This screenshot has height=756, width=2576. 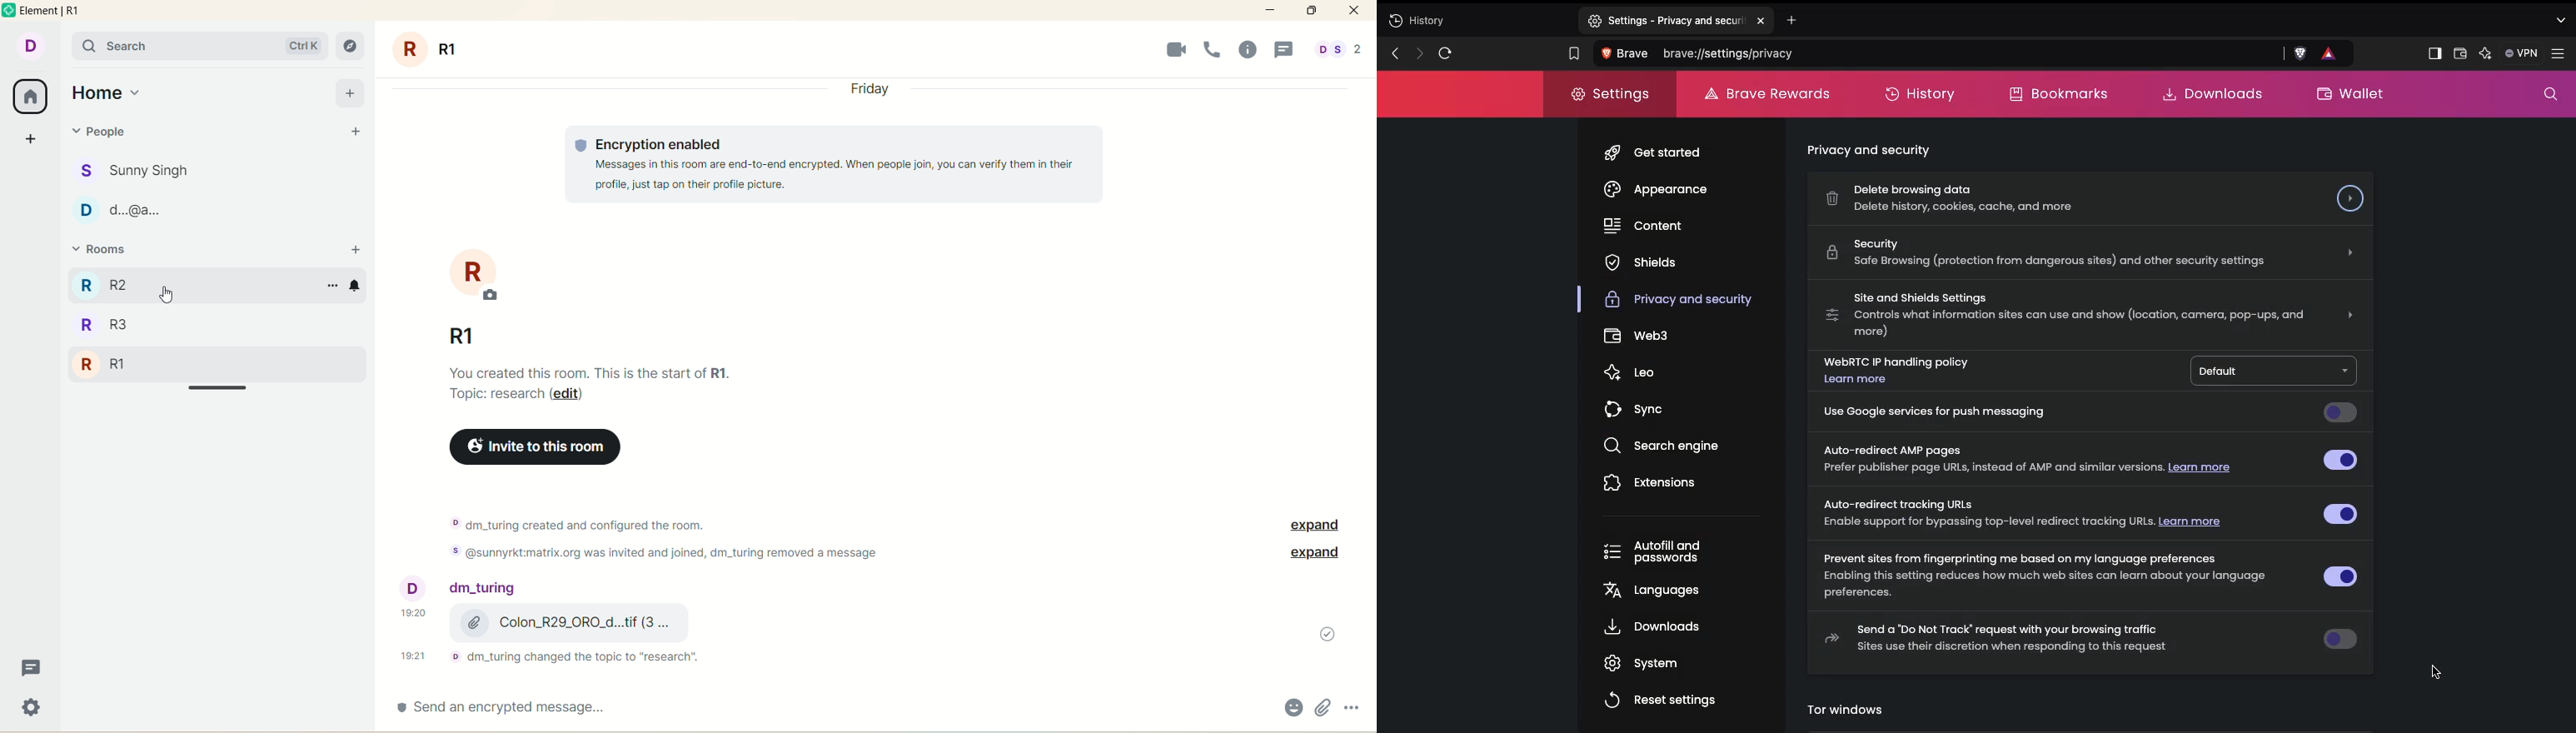 I want to click on minimize, so click(x=1271, y=9).